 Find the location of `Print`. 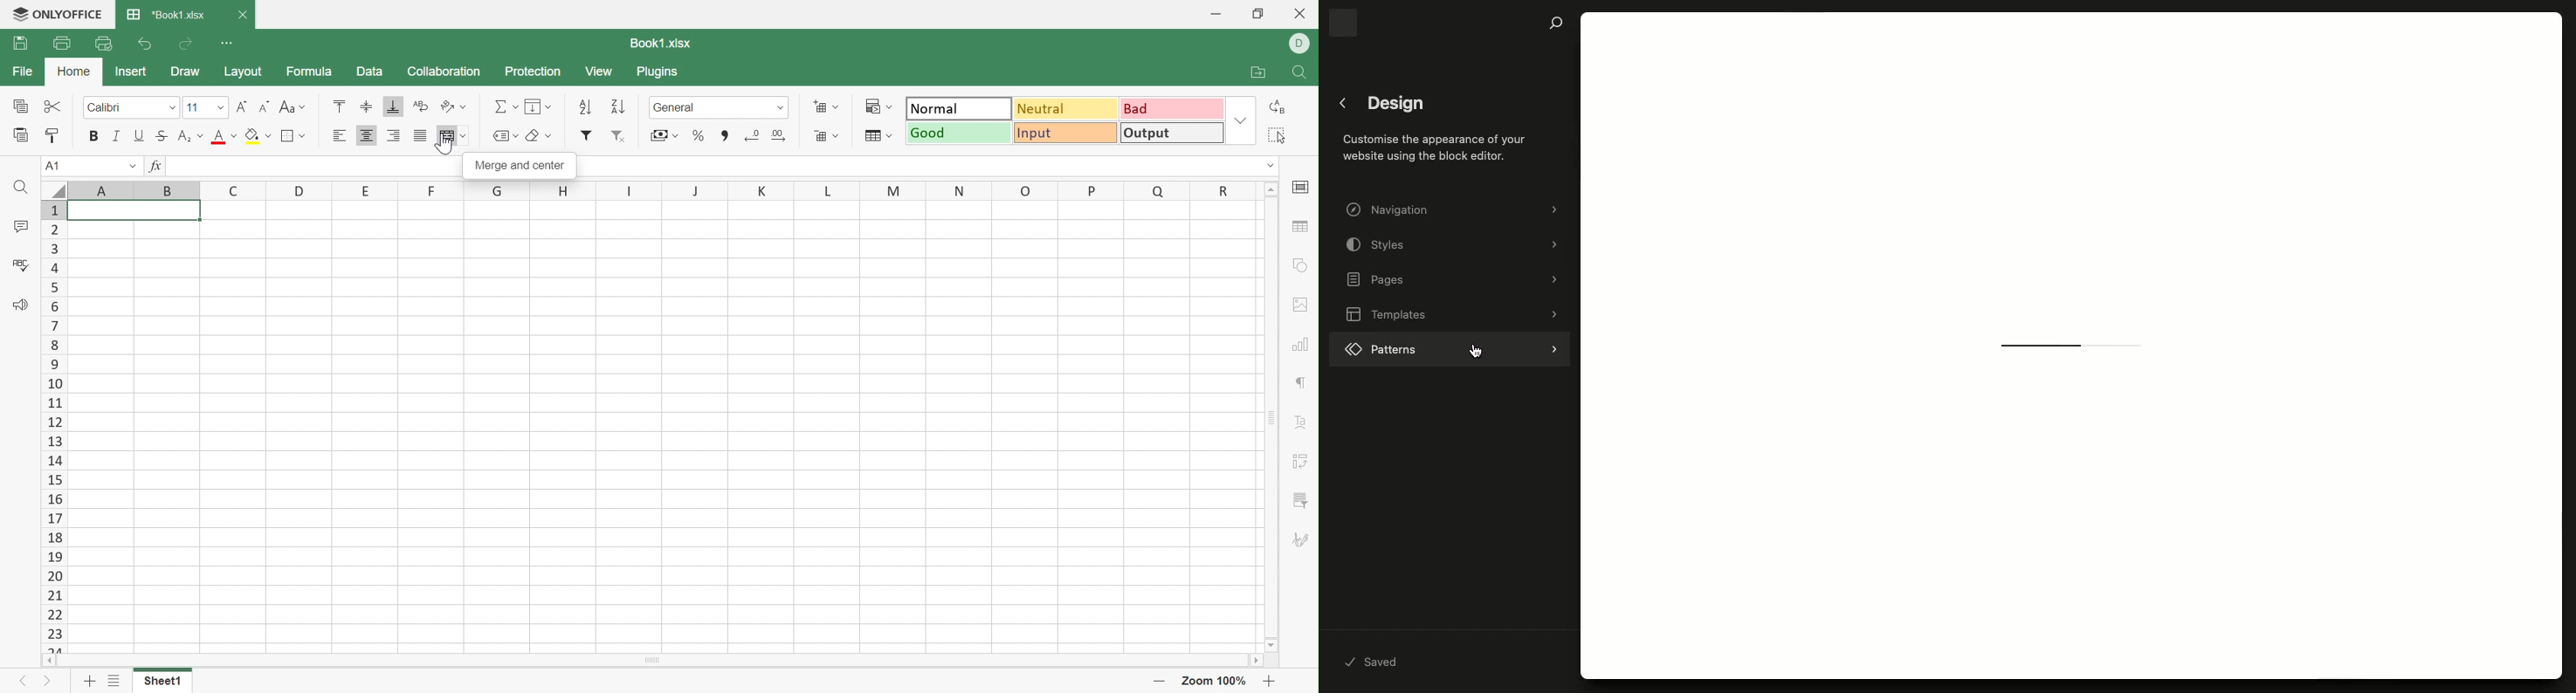

Print is located at coordinates (58, 43).